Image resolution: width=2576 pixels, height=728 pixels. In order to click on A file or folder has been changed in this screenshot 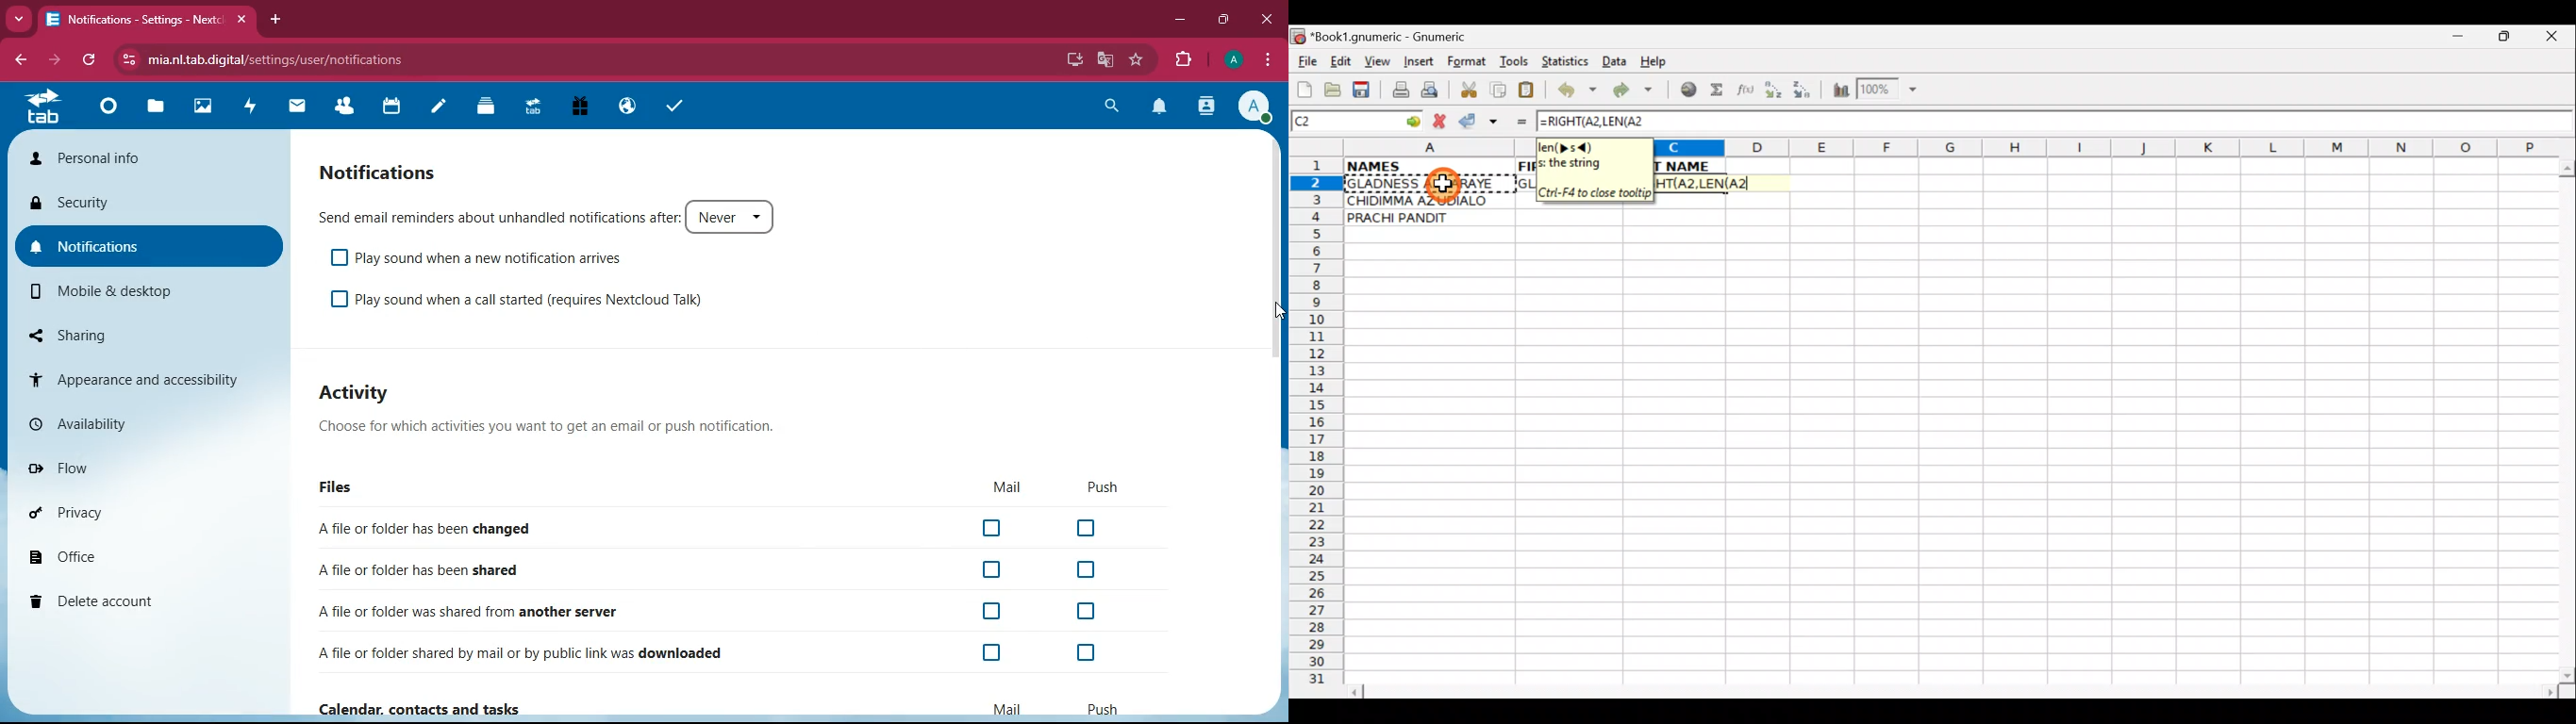, I will do `click(428, 527)`.